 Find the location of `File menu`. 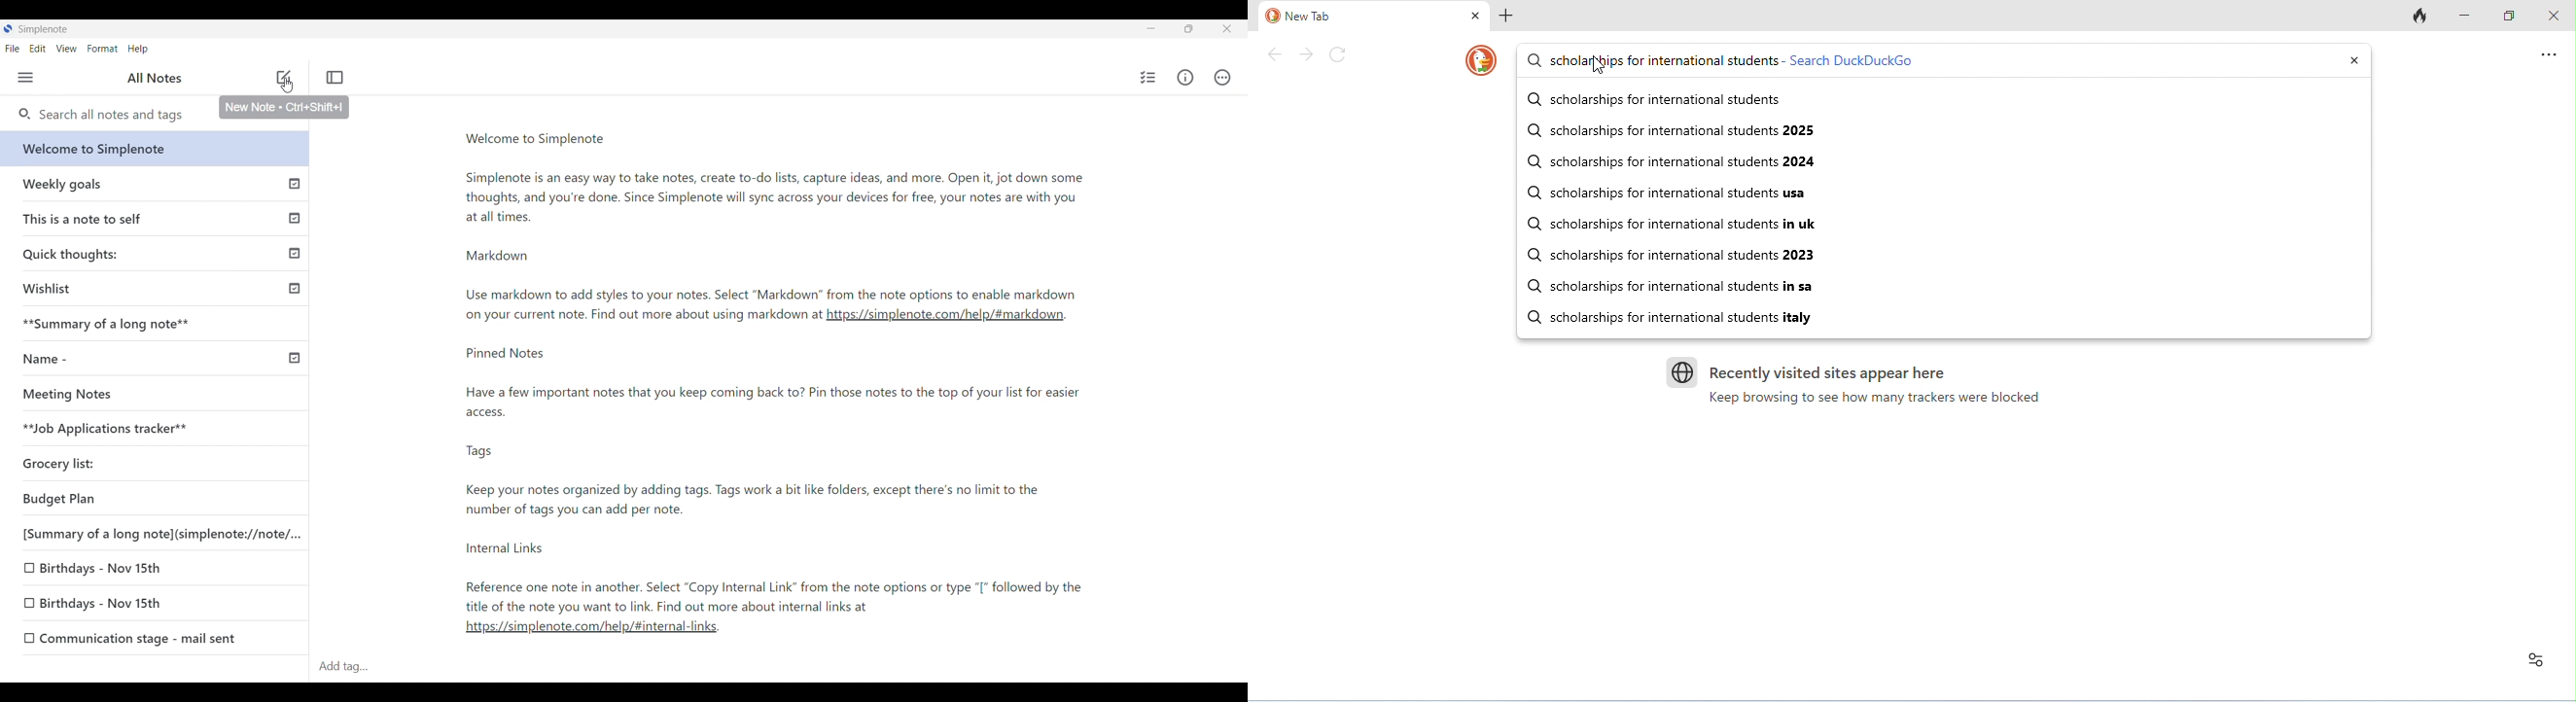

File menu is located at coordinates (12, 48).